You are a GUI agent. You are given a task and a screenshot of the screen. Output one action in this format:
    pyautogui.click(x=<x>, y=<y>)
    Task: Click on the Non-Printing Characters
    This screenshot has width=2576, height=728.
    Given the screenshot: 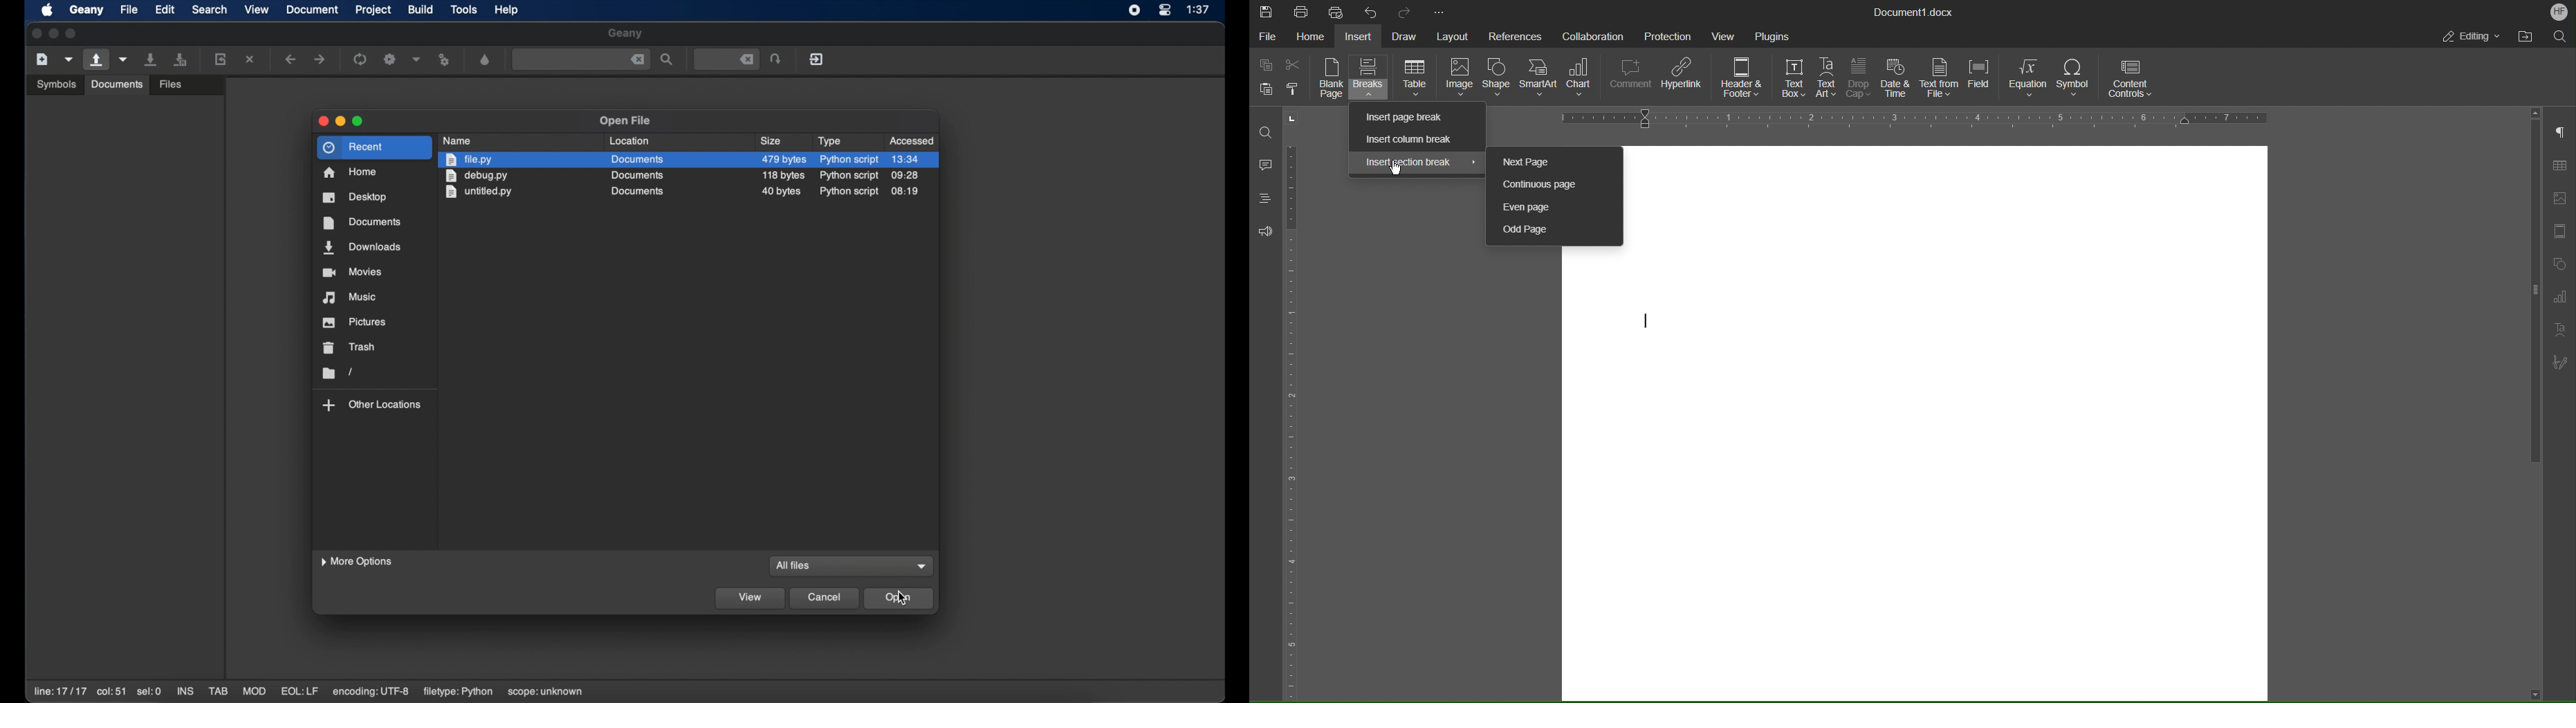 What is the action you would take?
    pyautogui.click(x=2559, y=134)
    